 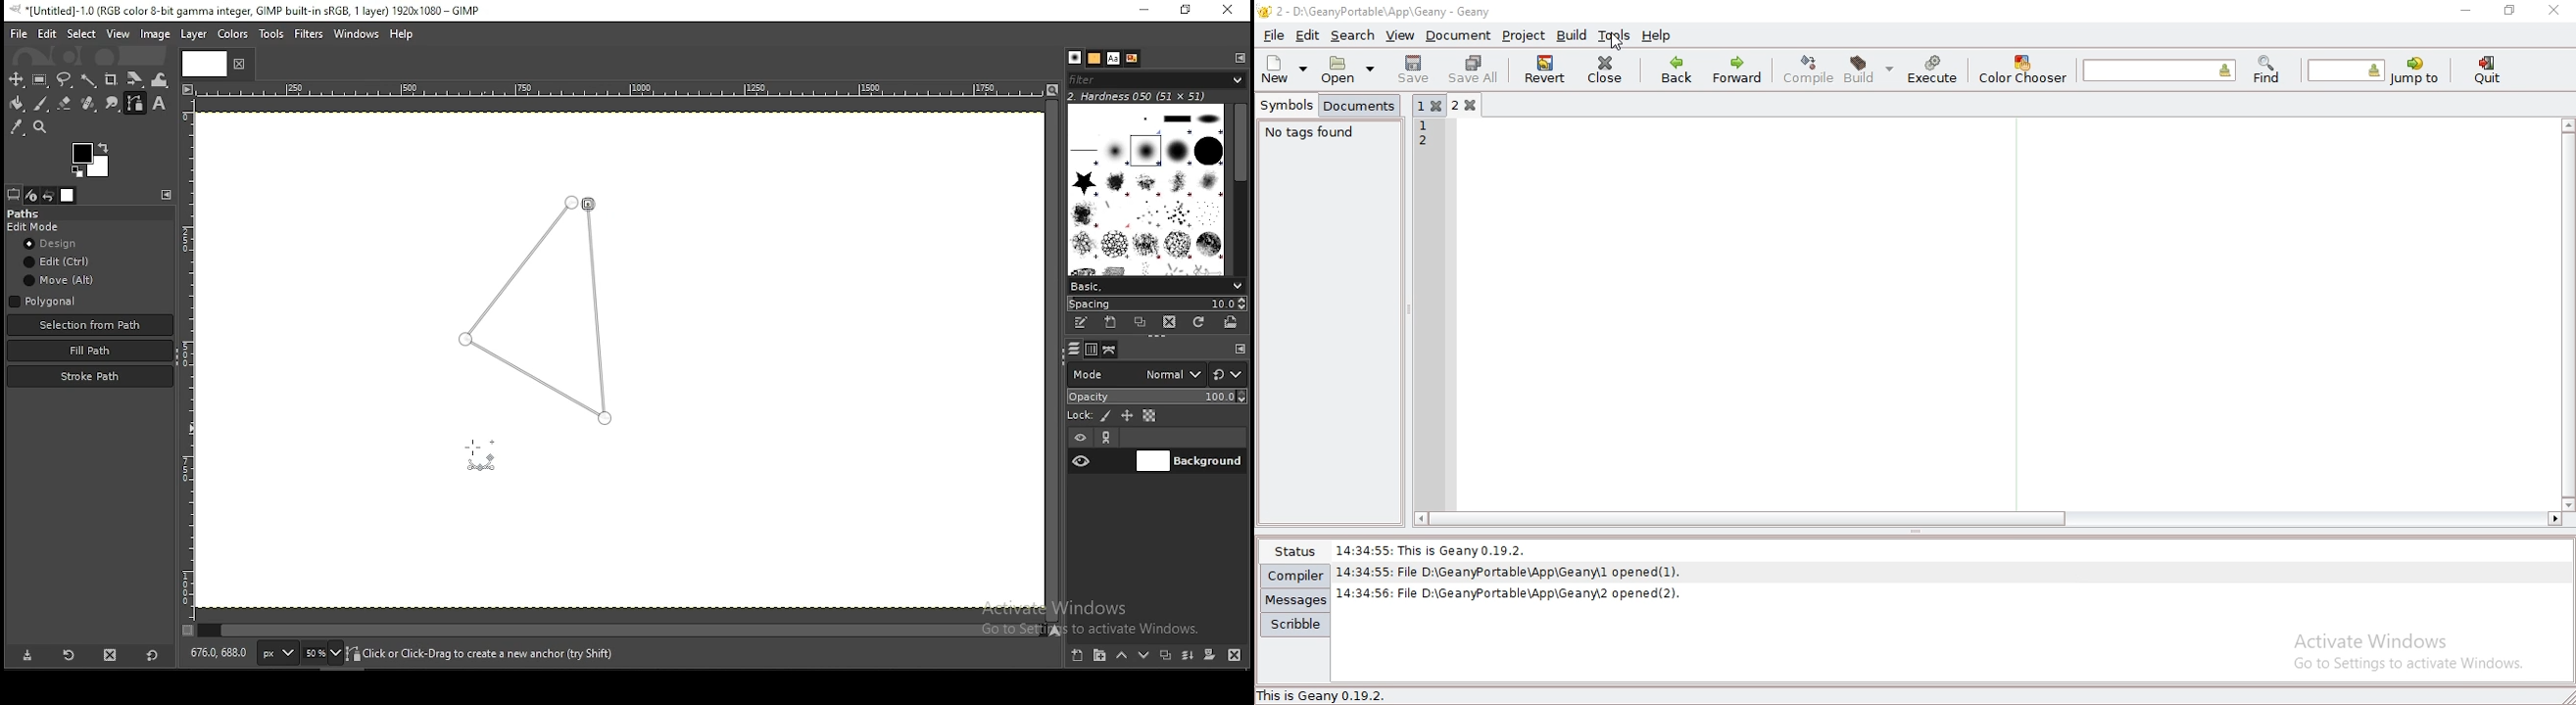 I want to click on brush presets, so click(x=1156, y=285).